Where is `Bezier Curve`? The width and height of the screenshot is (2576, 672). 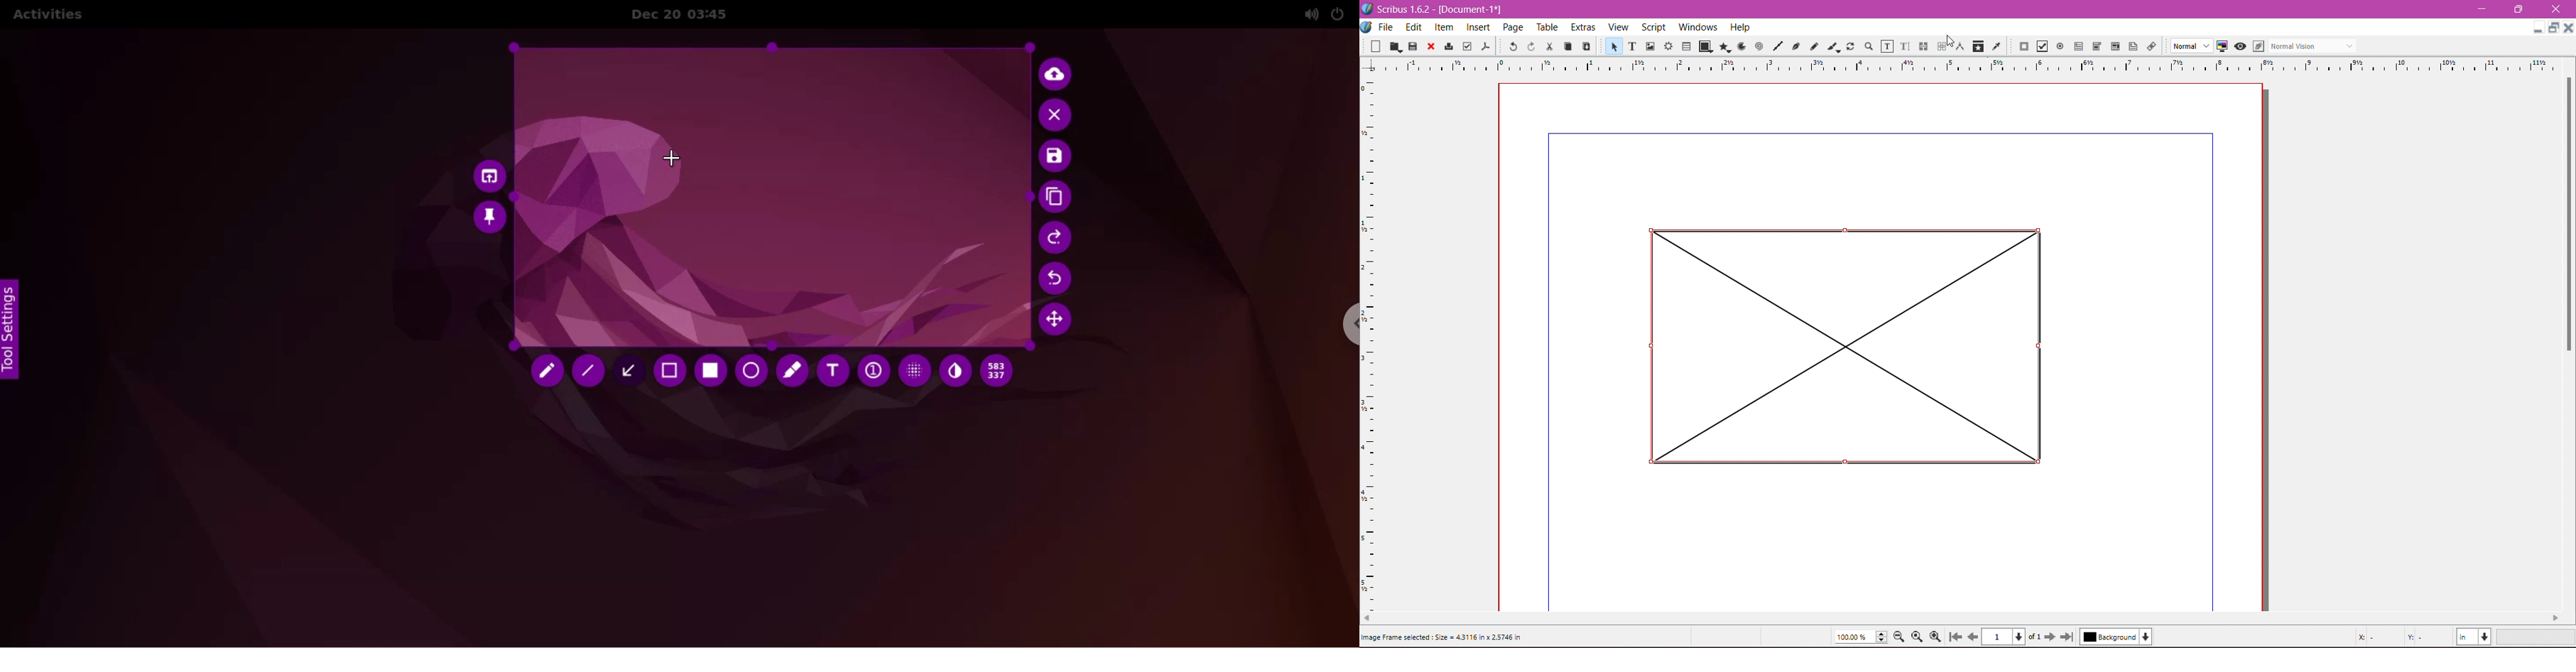
Bezier Curve is located at coordinates (1797, 48).